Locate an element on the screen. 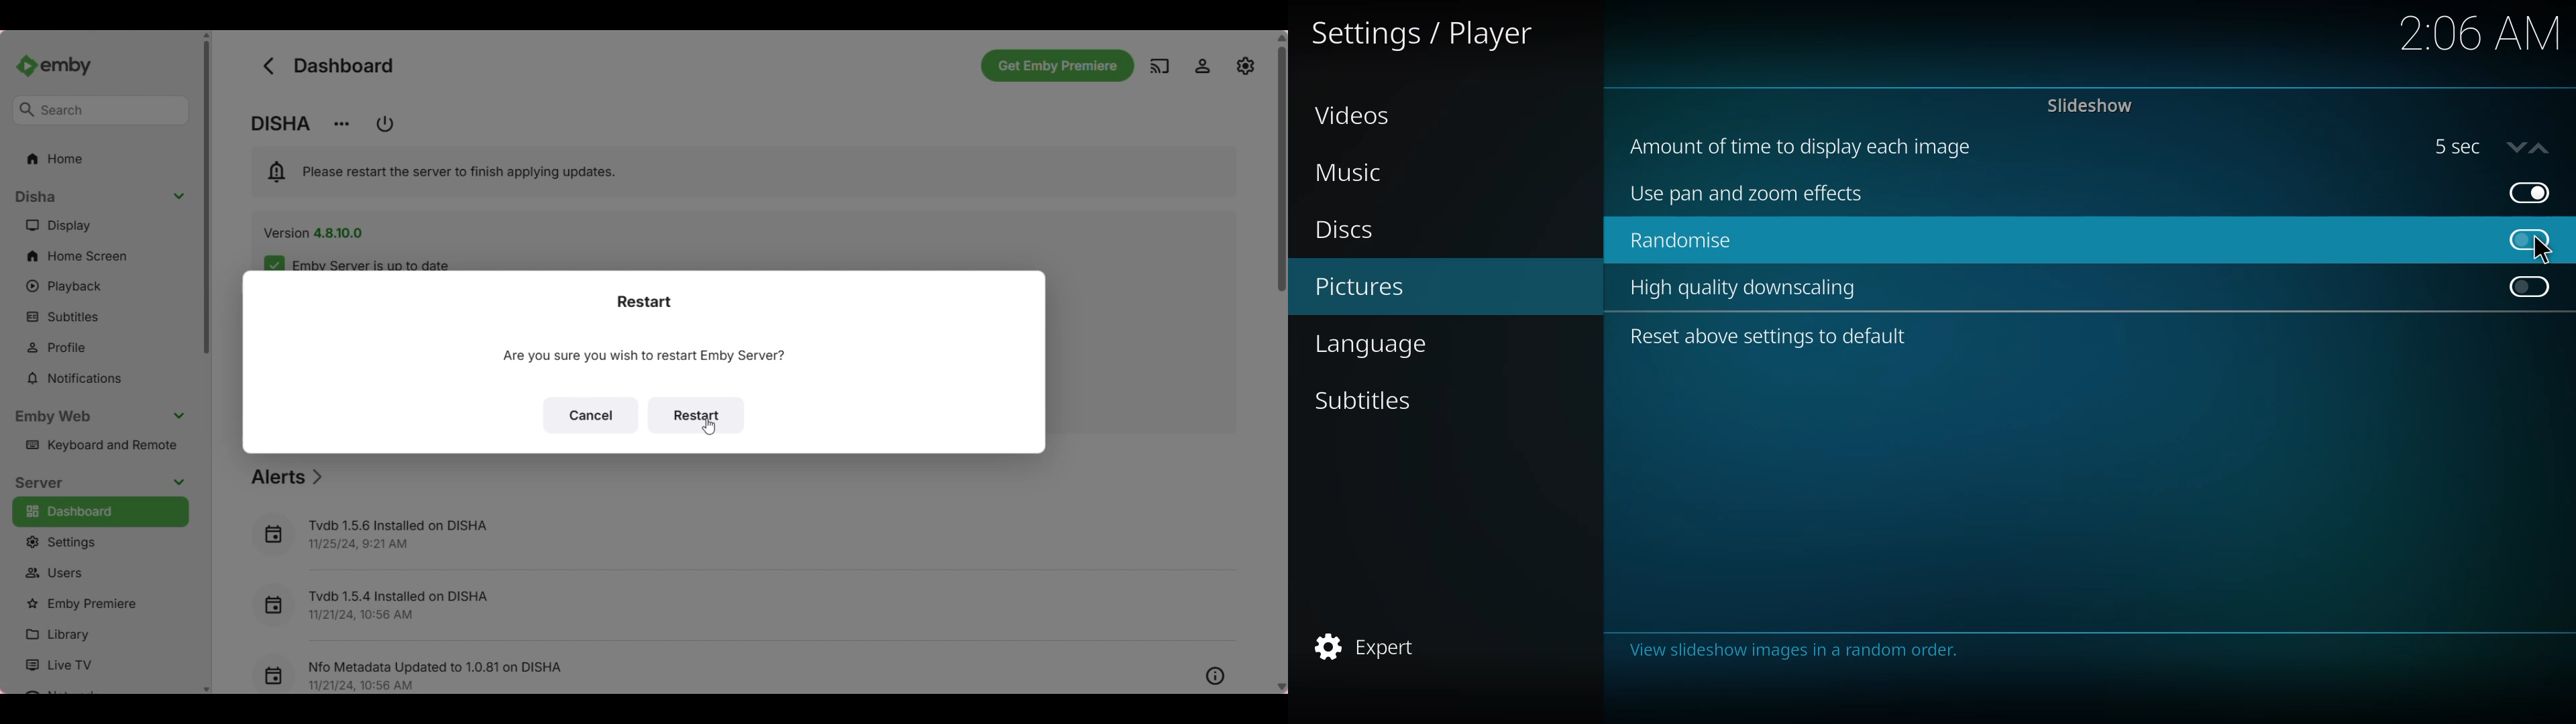 This screenshot has width=2576, height=728. Recent alert is located at coordinates (740, 536).